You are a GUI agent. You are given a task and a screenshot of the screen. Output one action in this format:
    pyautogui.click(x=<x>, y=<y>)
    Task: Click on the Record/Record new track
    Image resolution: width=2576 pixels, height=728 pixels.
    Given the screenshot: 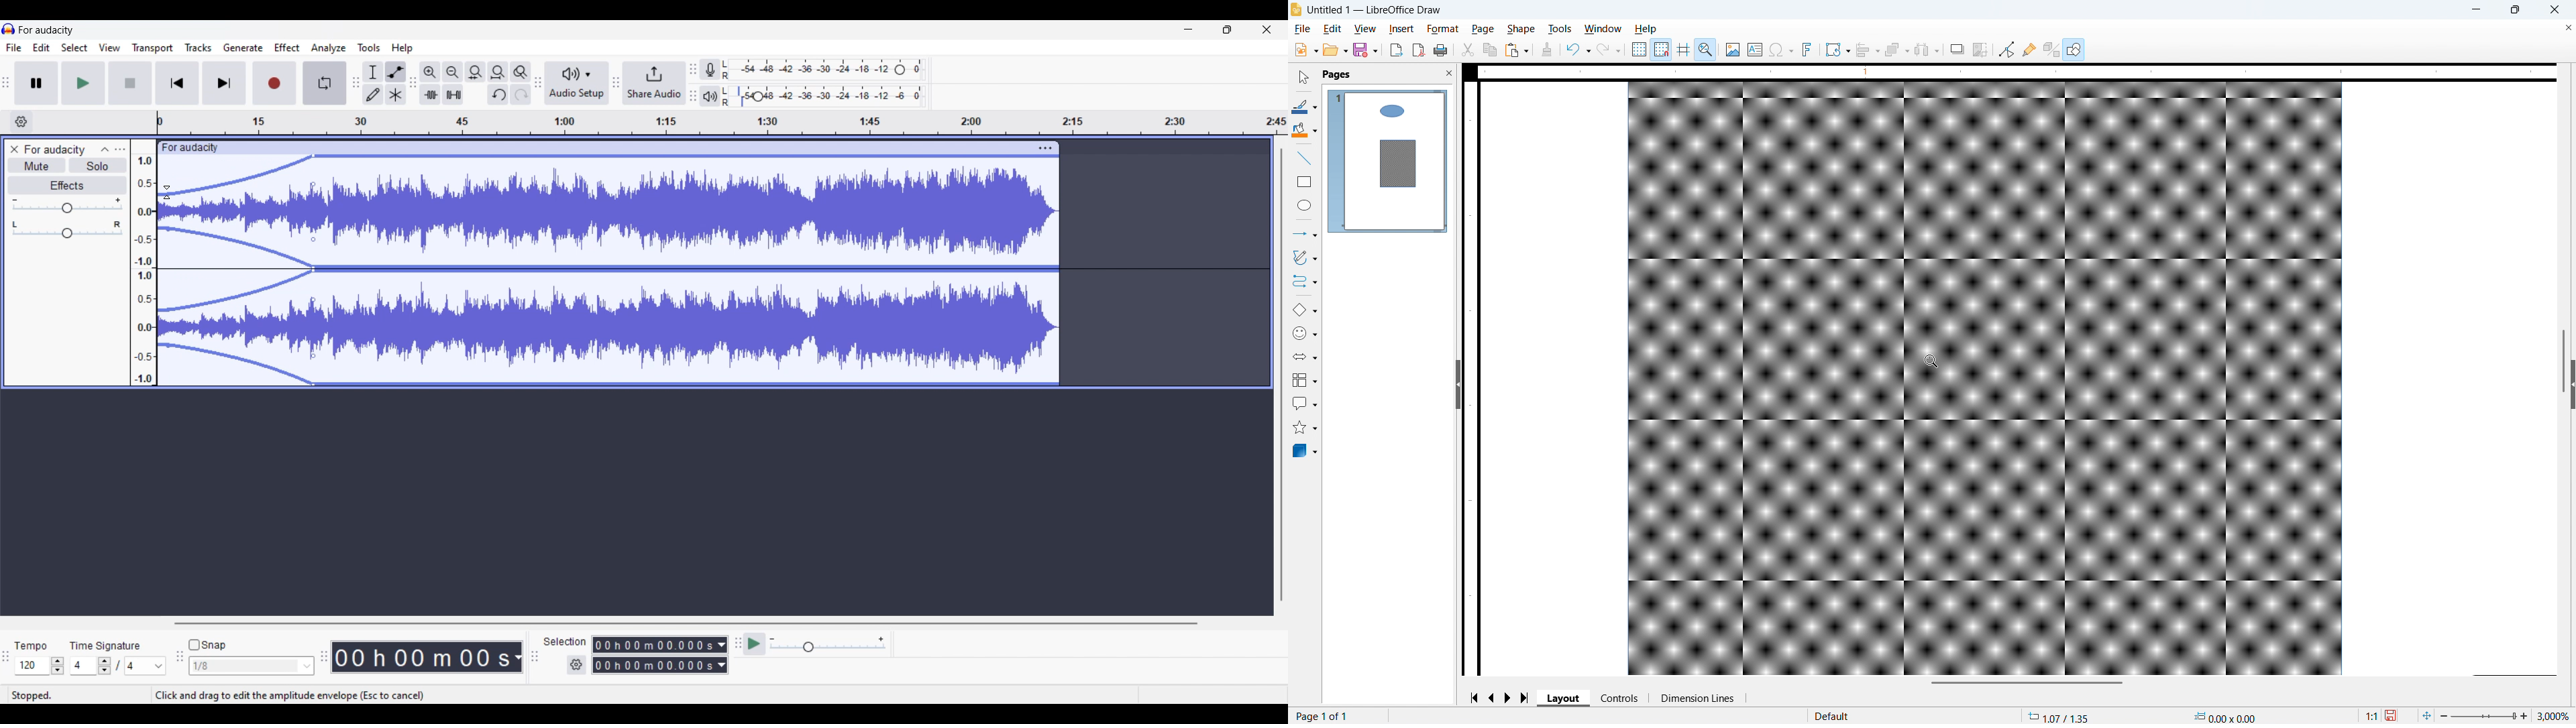 What is the action you would take?
    pyautogui.click(x=275, y=83)
    